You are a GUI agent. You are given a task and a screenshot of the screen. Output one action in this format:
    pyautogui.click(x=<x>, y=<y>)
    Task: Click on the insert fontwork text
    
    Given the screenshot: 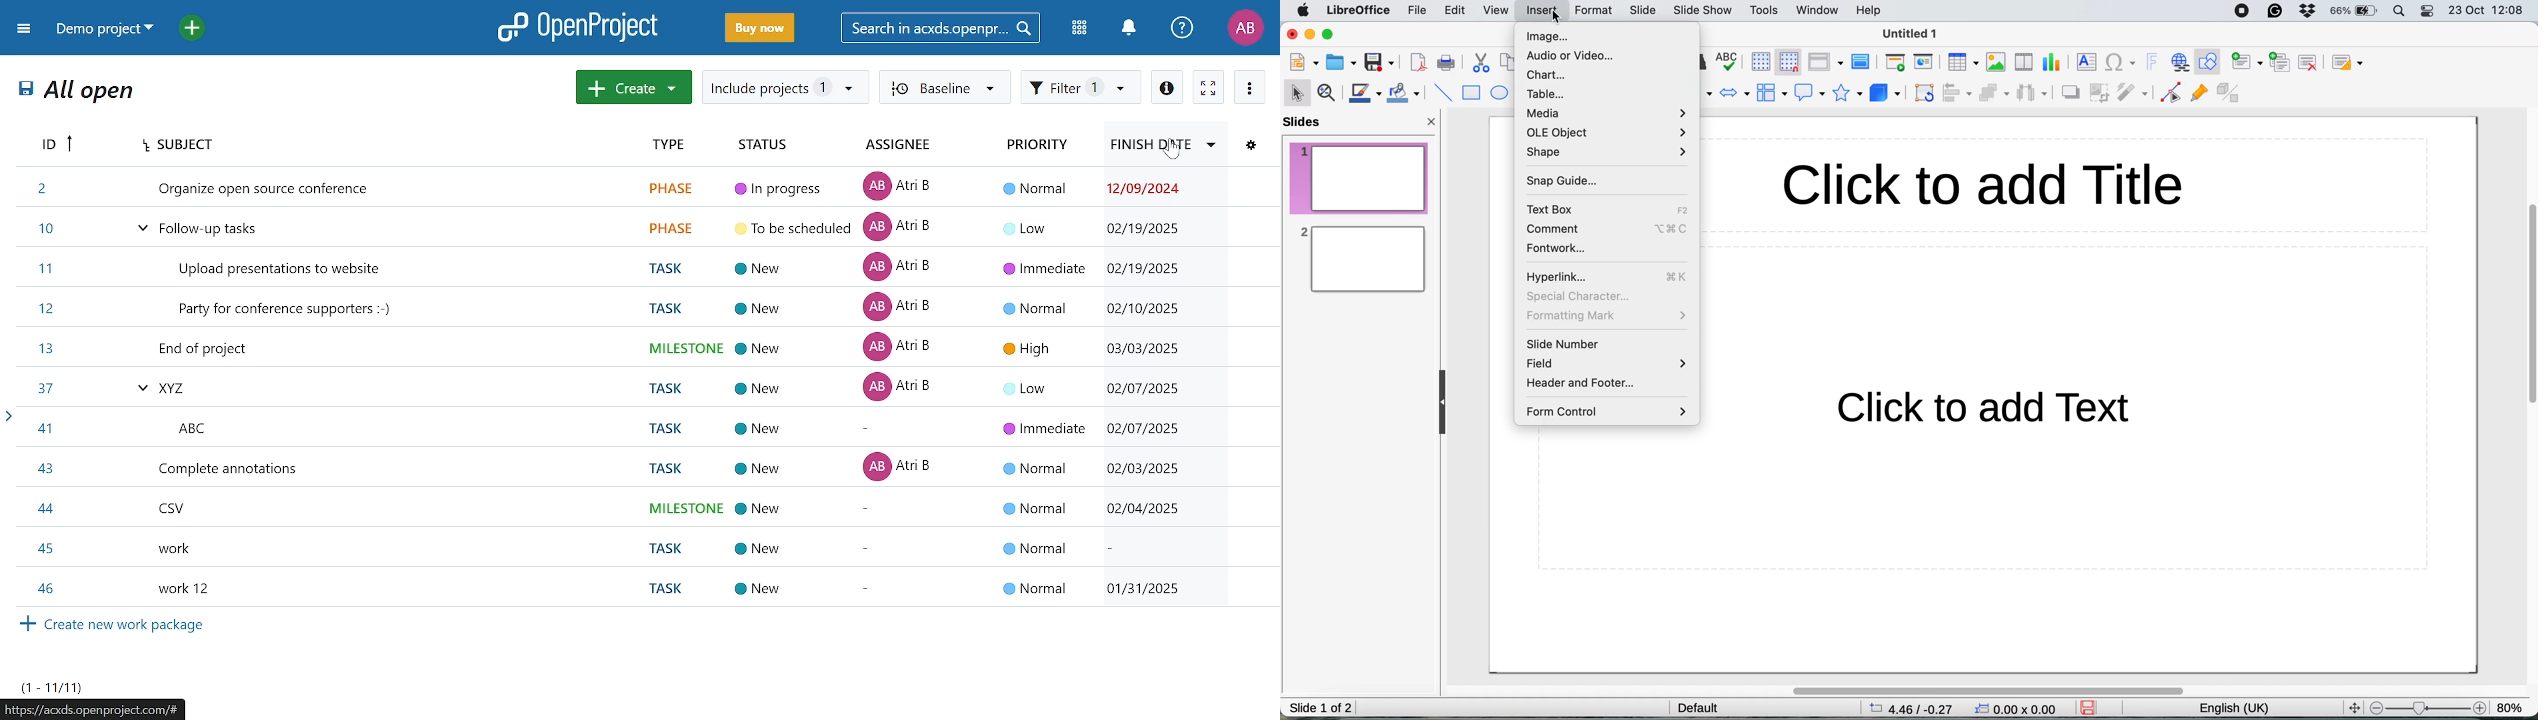 What is the action you would take?
    pyautogui.click(x=2153, y=62)
    